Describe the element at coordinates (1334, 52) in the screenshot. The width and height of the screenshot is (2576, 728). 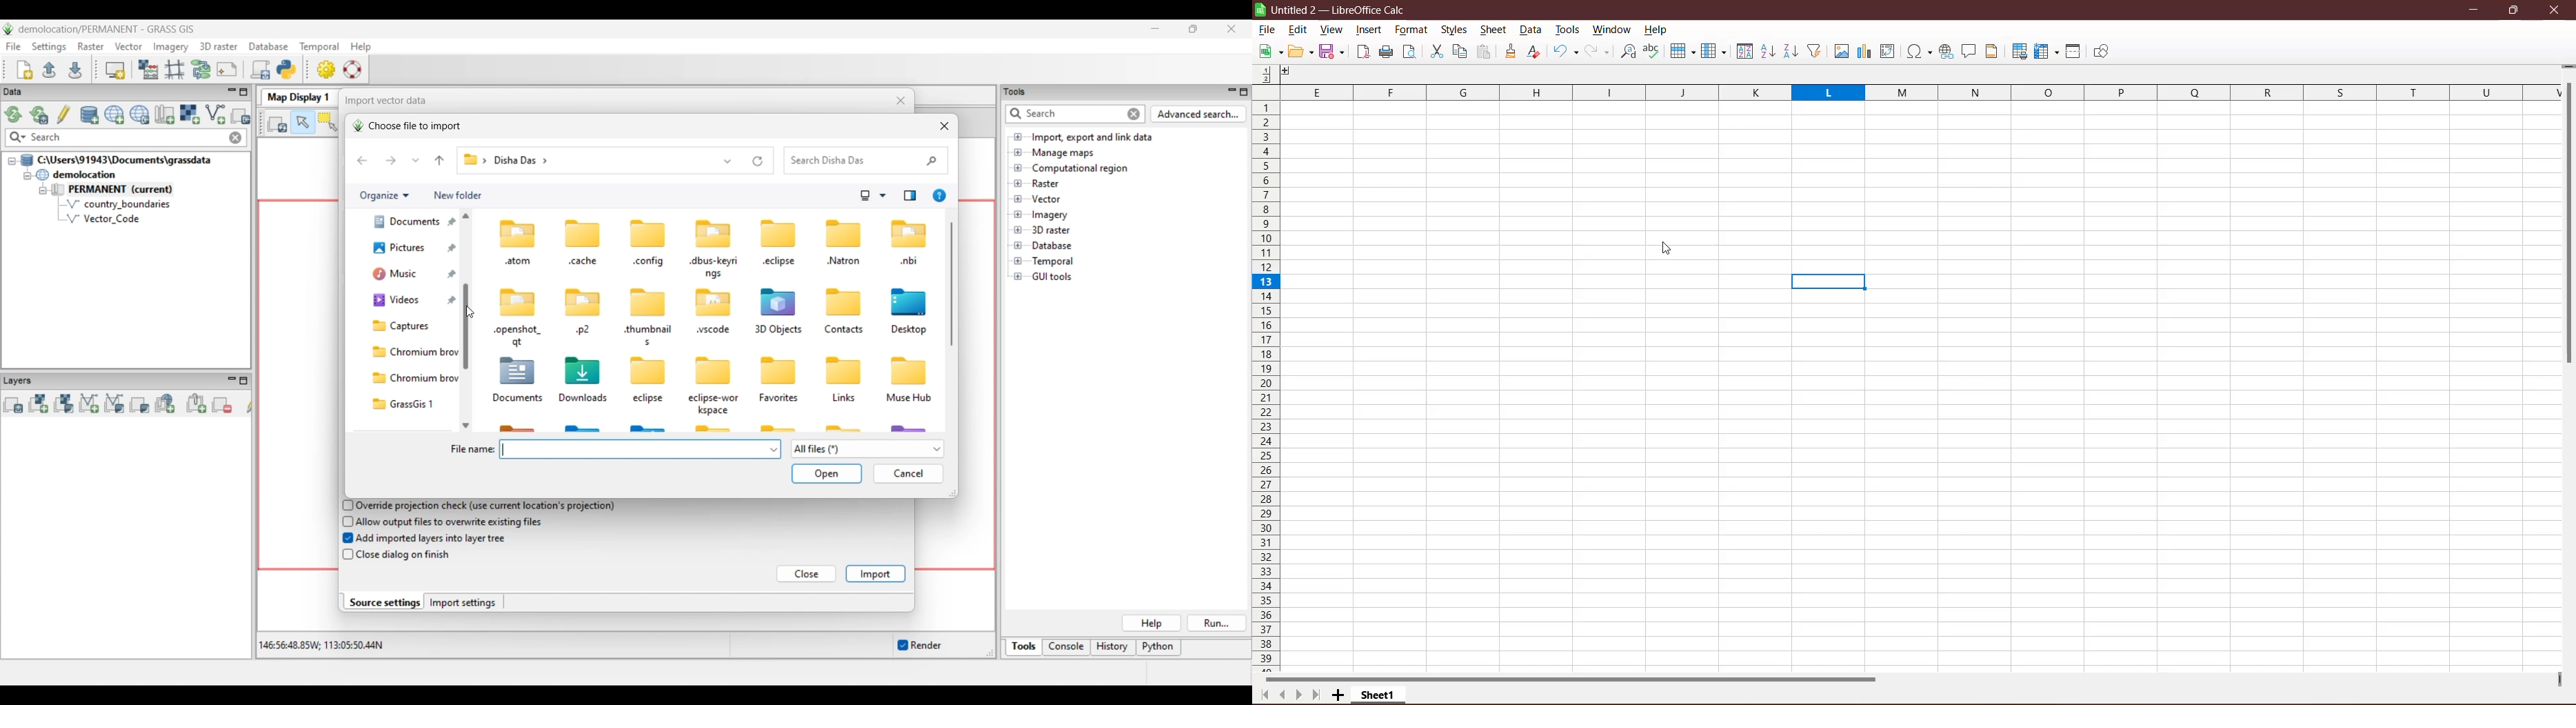
I see `Save` at that location.